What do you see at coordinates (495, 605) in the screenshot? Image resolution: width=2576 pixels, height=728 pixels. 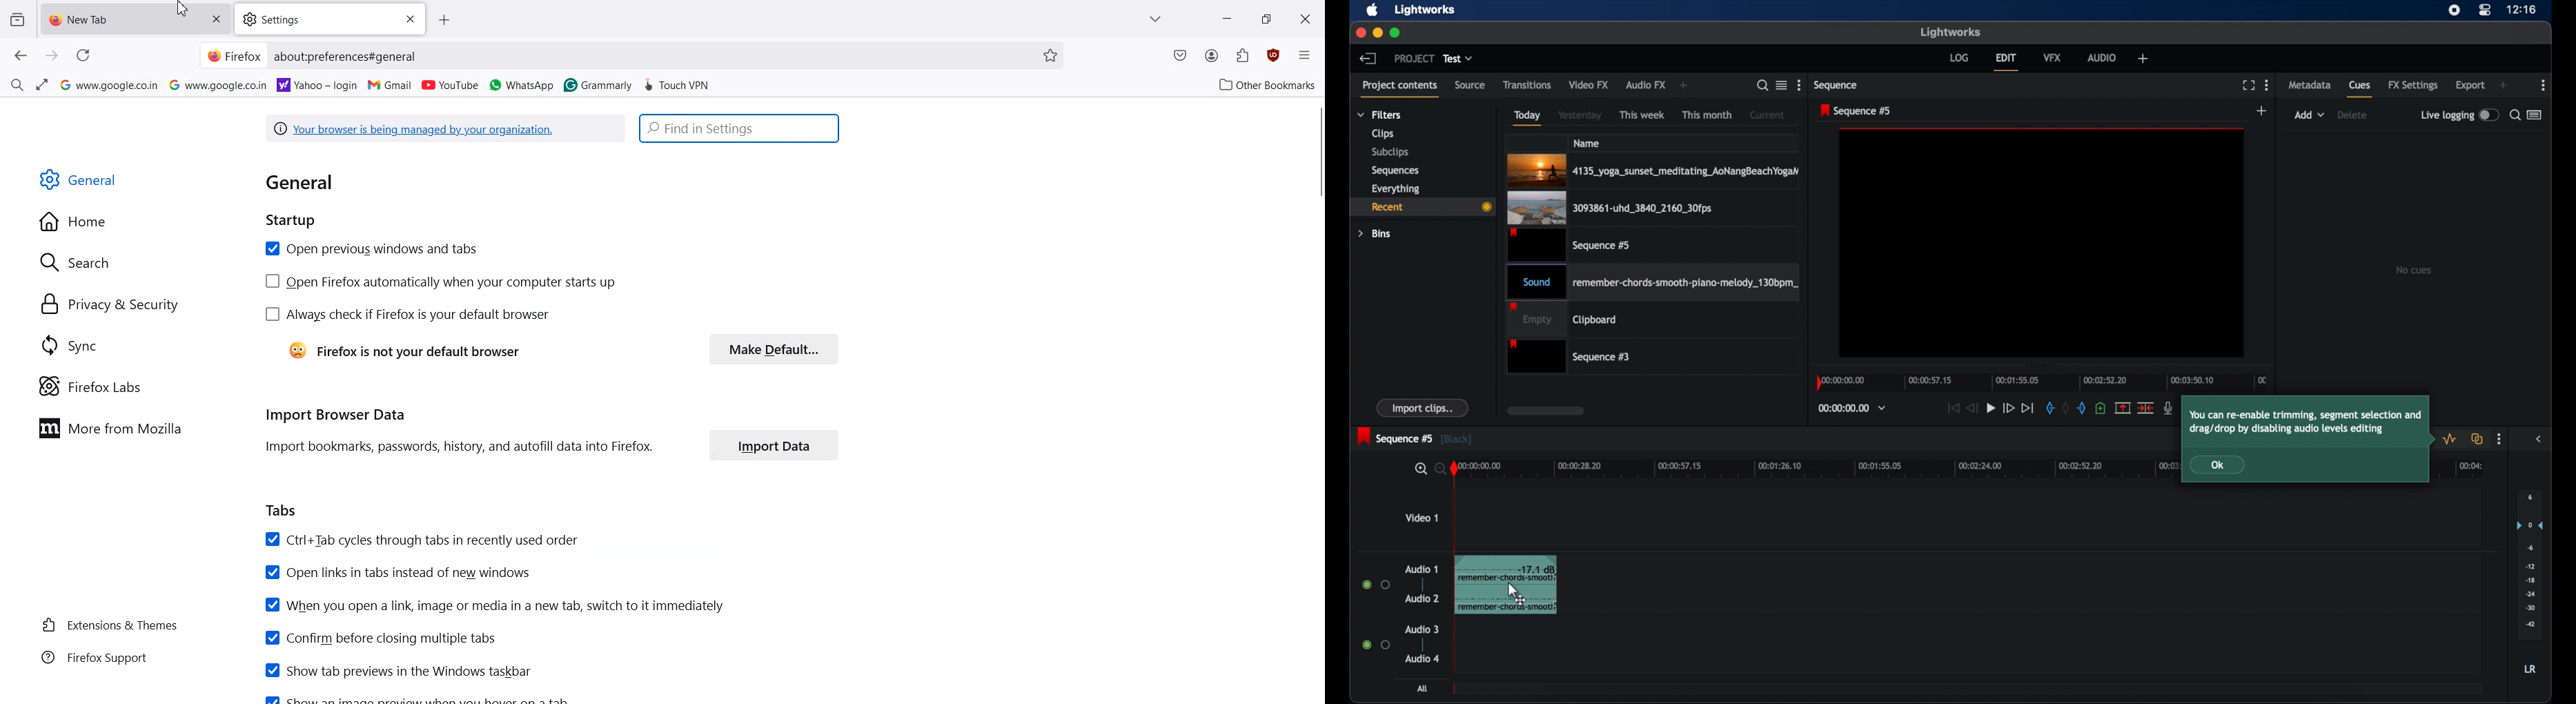 I see `When you open a link, image or media in a new tab, switch to it immediately` at bounding box center [495, 605].